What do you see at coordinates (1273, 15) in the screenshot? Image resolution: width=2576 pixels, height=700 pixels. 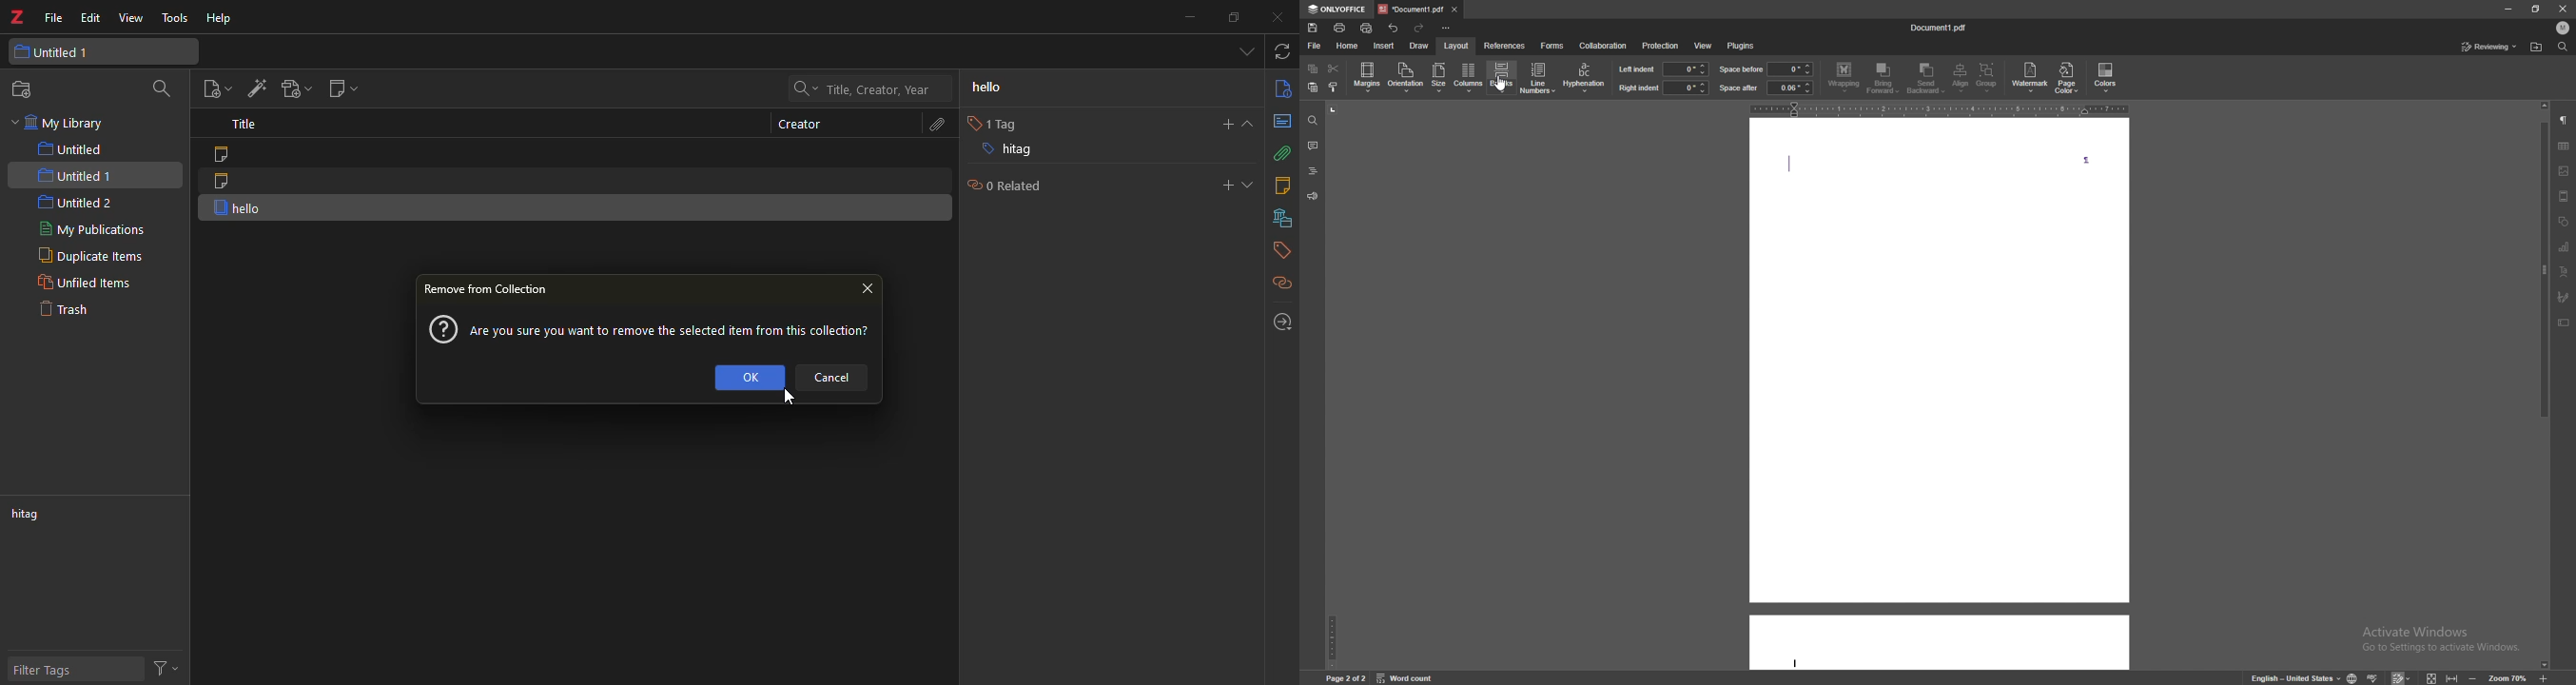 I see `close` at bounding box center [1273, 15].